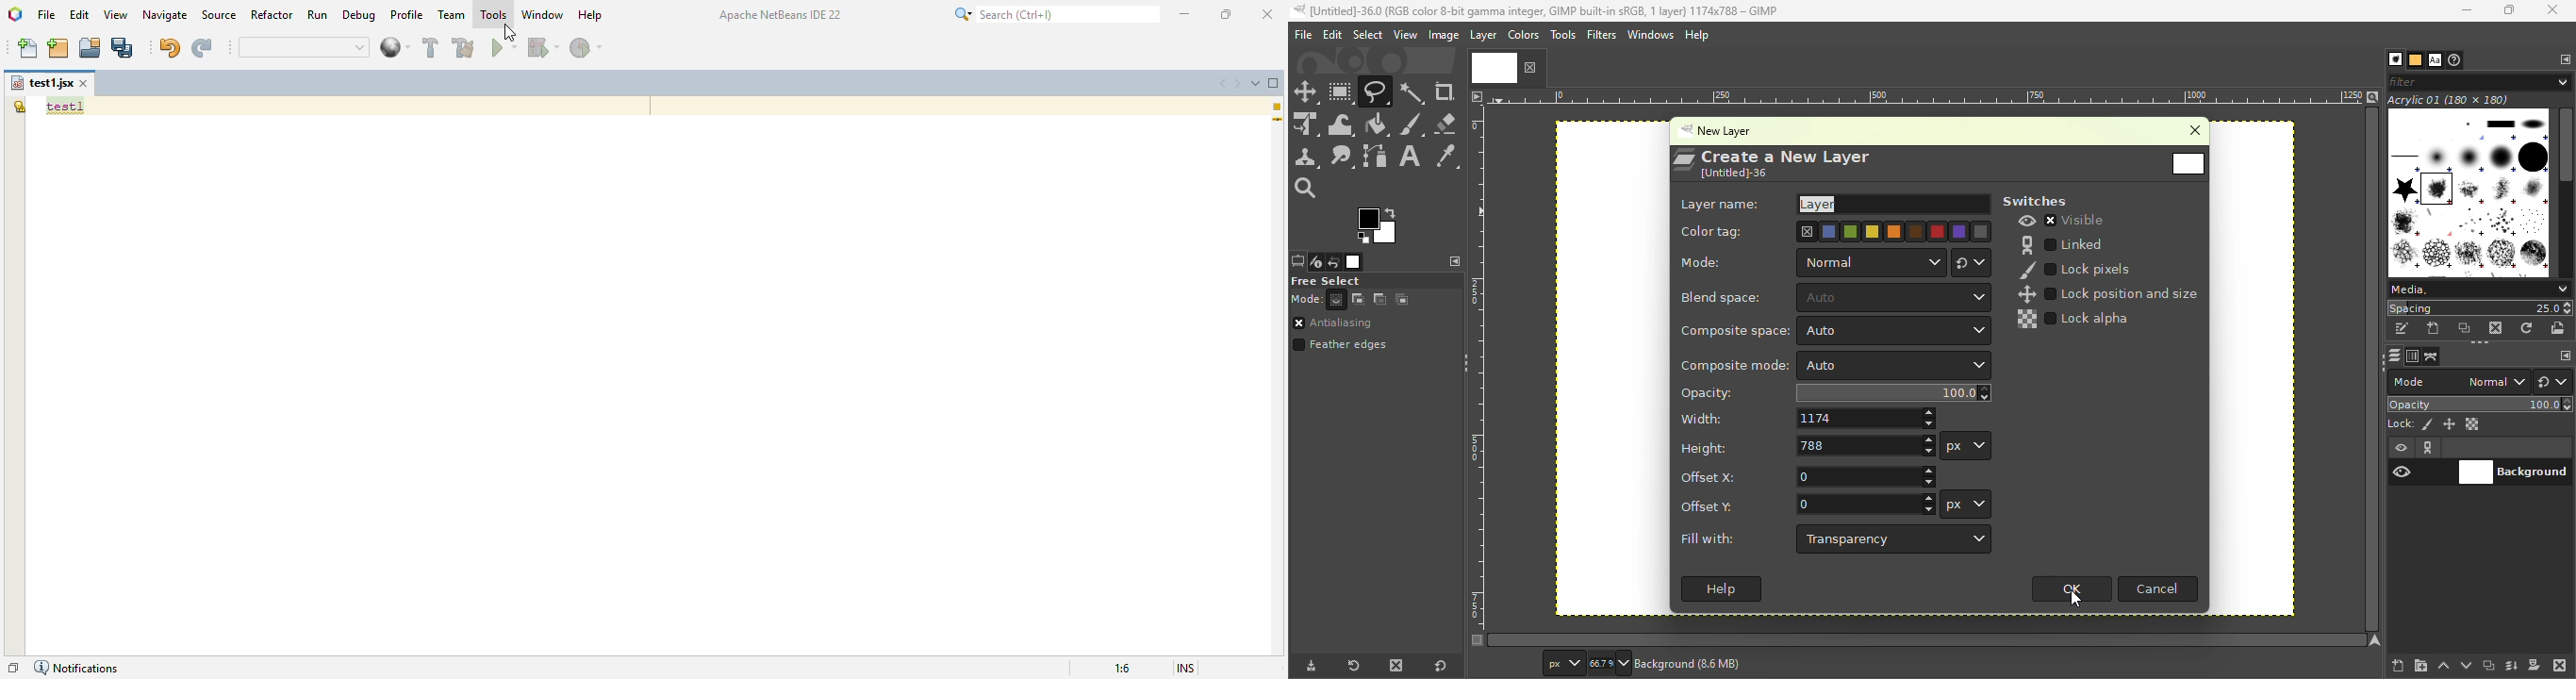 The image size is (2576, 700). I want to click on Linked, so click(2061, 242).